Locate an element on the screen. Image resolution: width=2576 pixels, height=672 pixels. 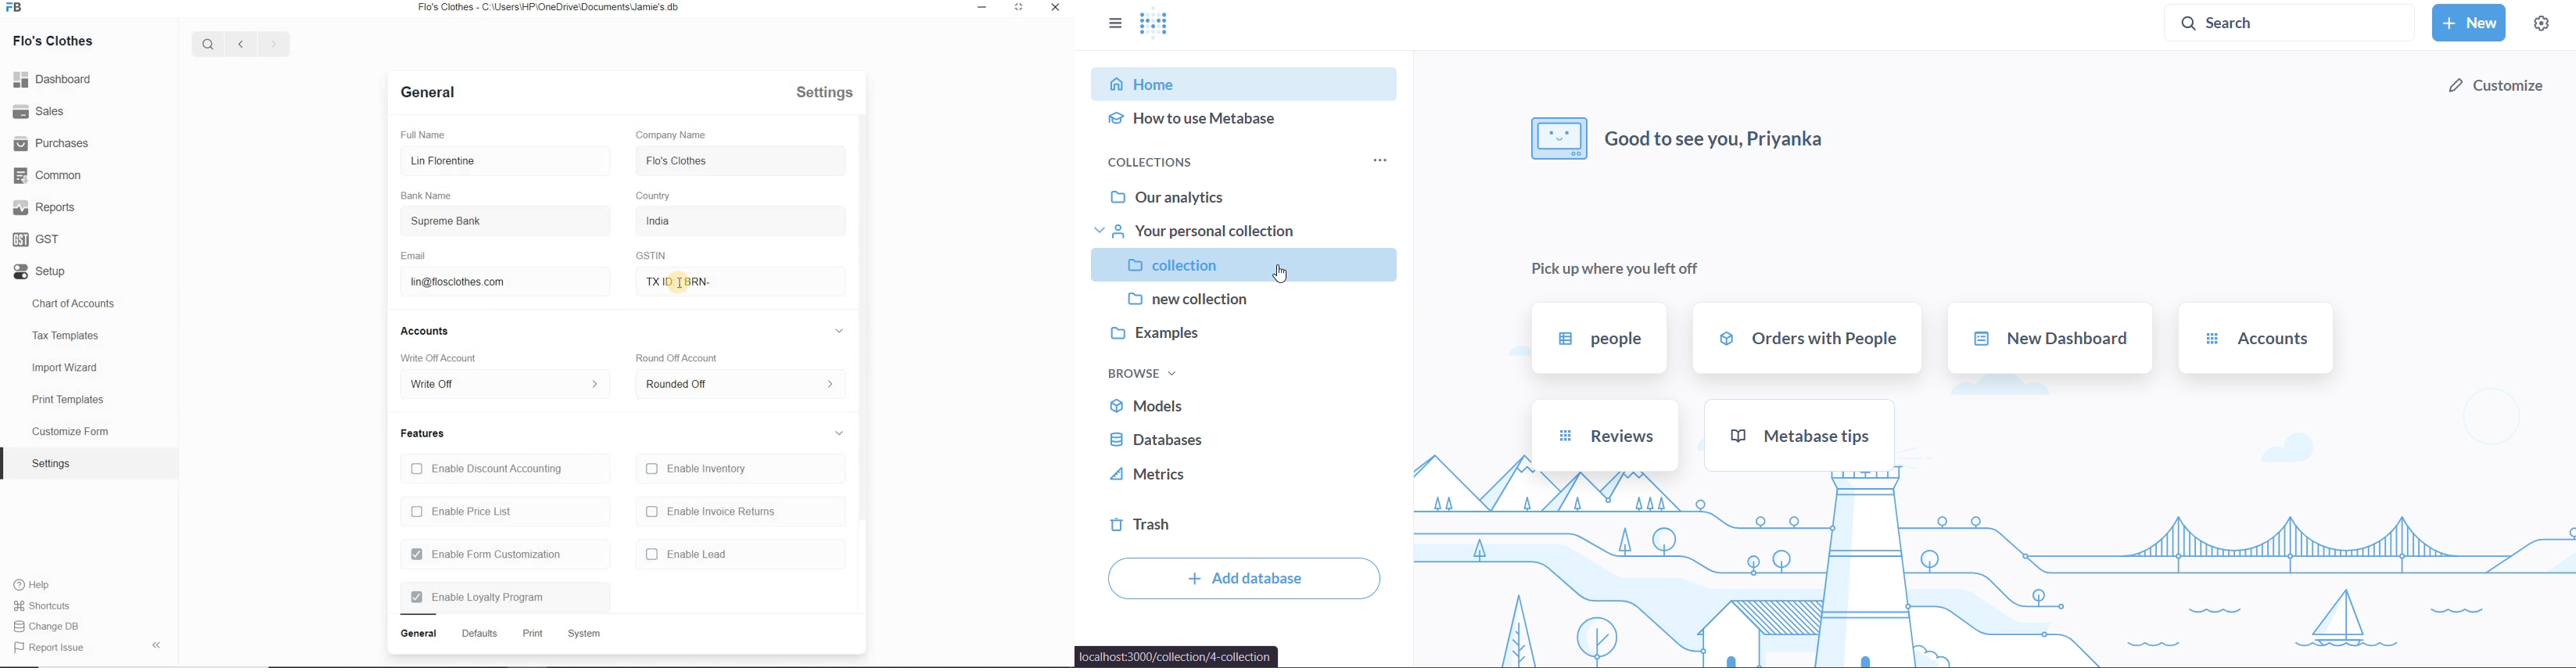
lin@flosclothes.com is located at coordinates (475, 283).